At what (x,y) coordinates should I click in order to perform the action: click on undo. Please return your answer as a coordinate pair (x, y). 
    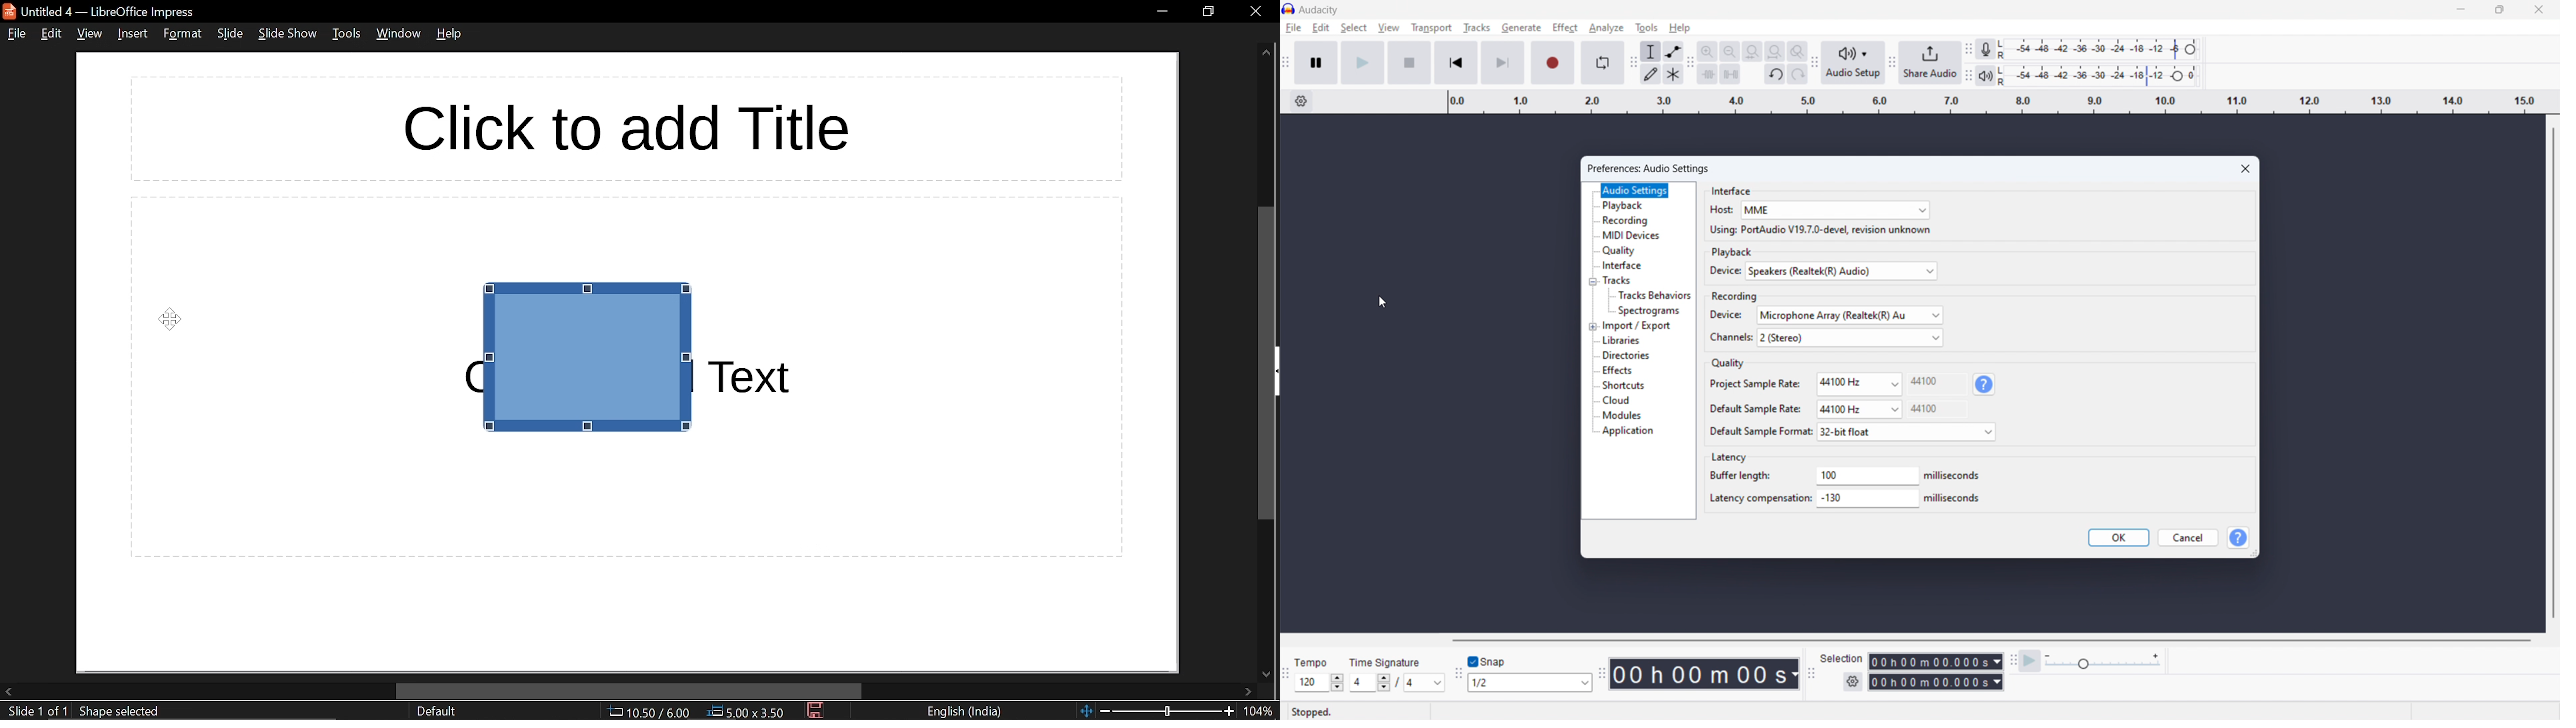
    Looking at the image, I should click on (1775, 73).